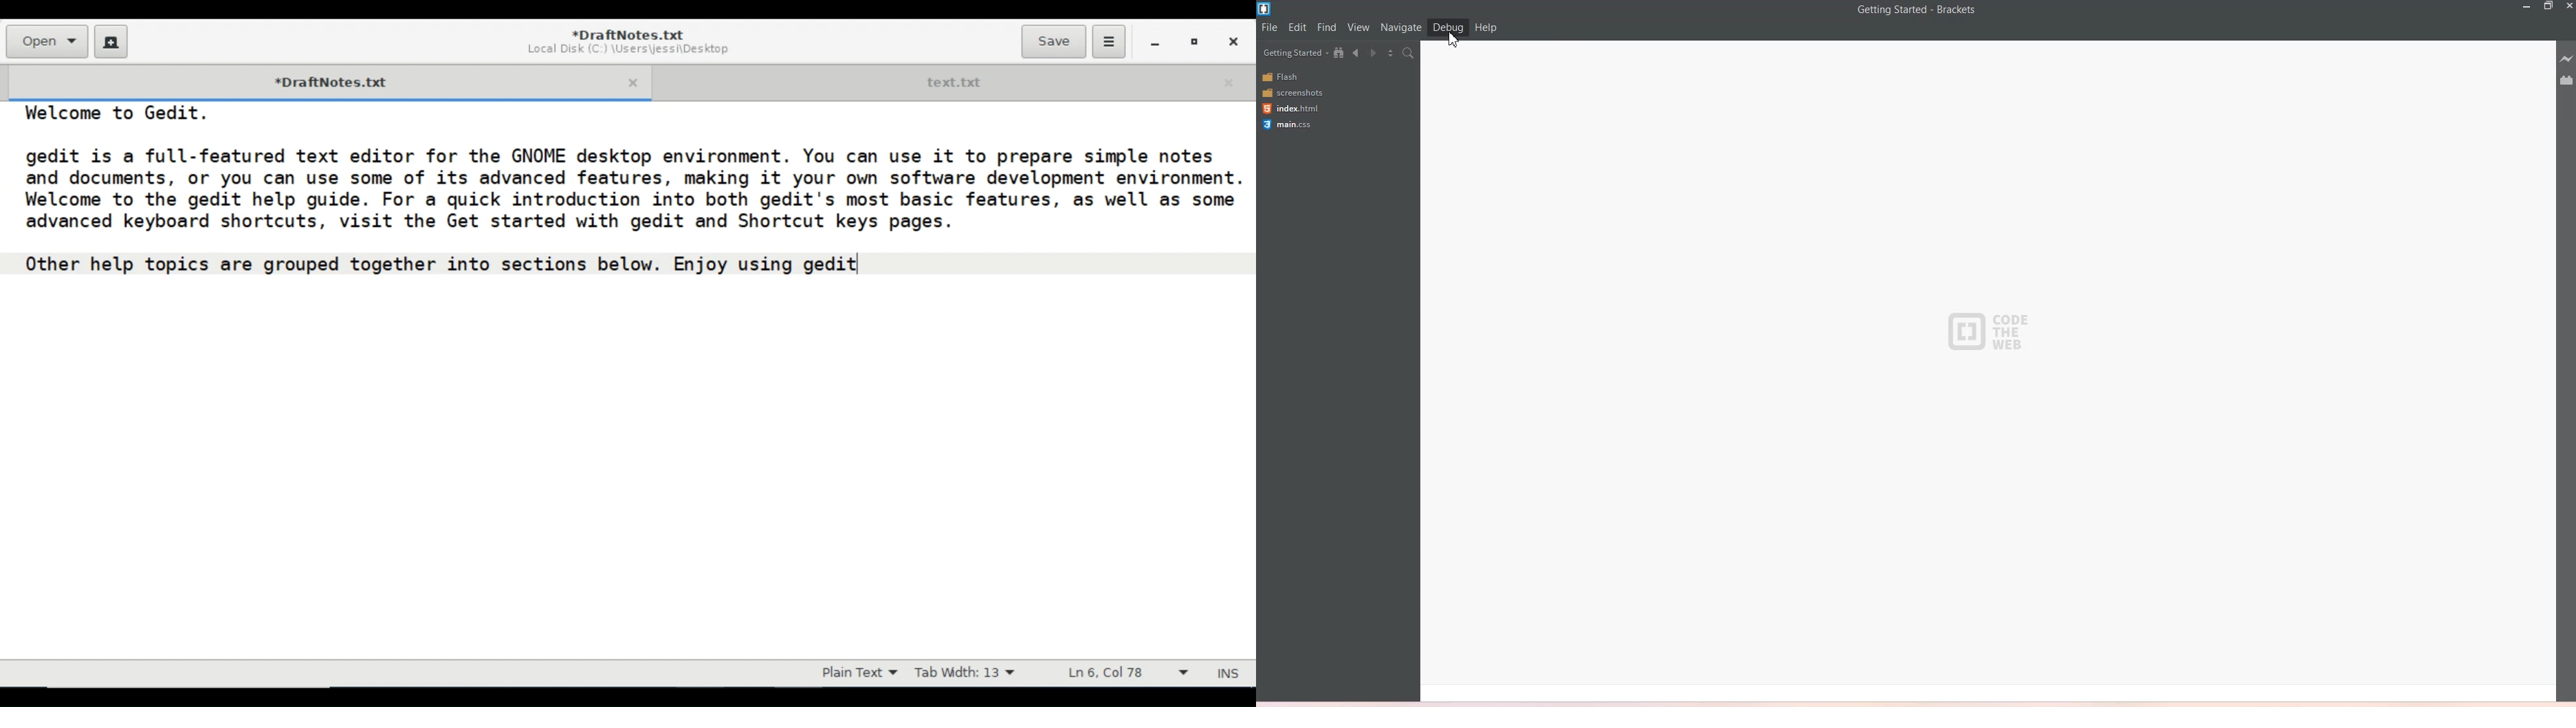 Image resolution: width=2576 pixels, height=728 pixels. I want to click on View, so click(1358, 28).